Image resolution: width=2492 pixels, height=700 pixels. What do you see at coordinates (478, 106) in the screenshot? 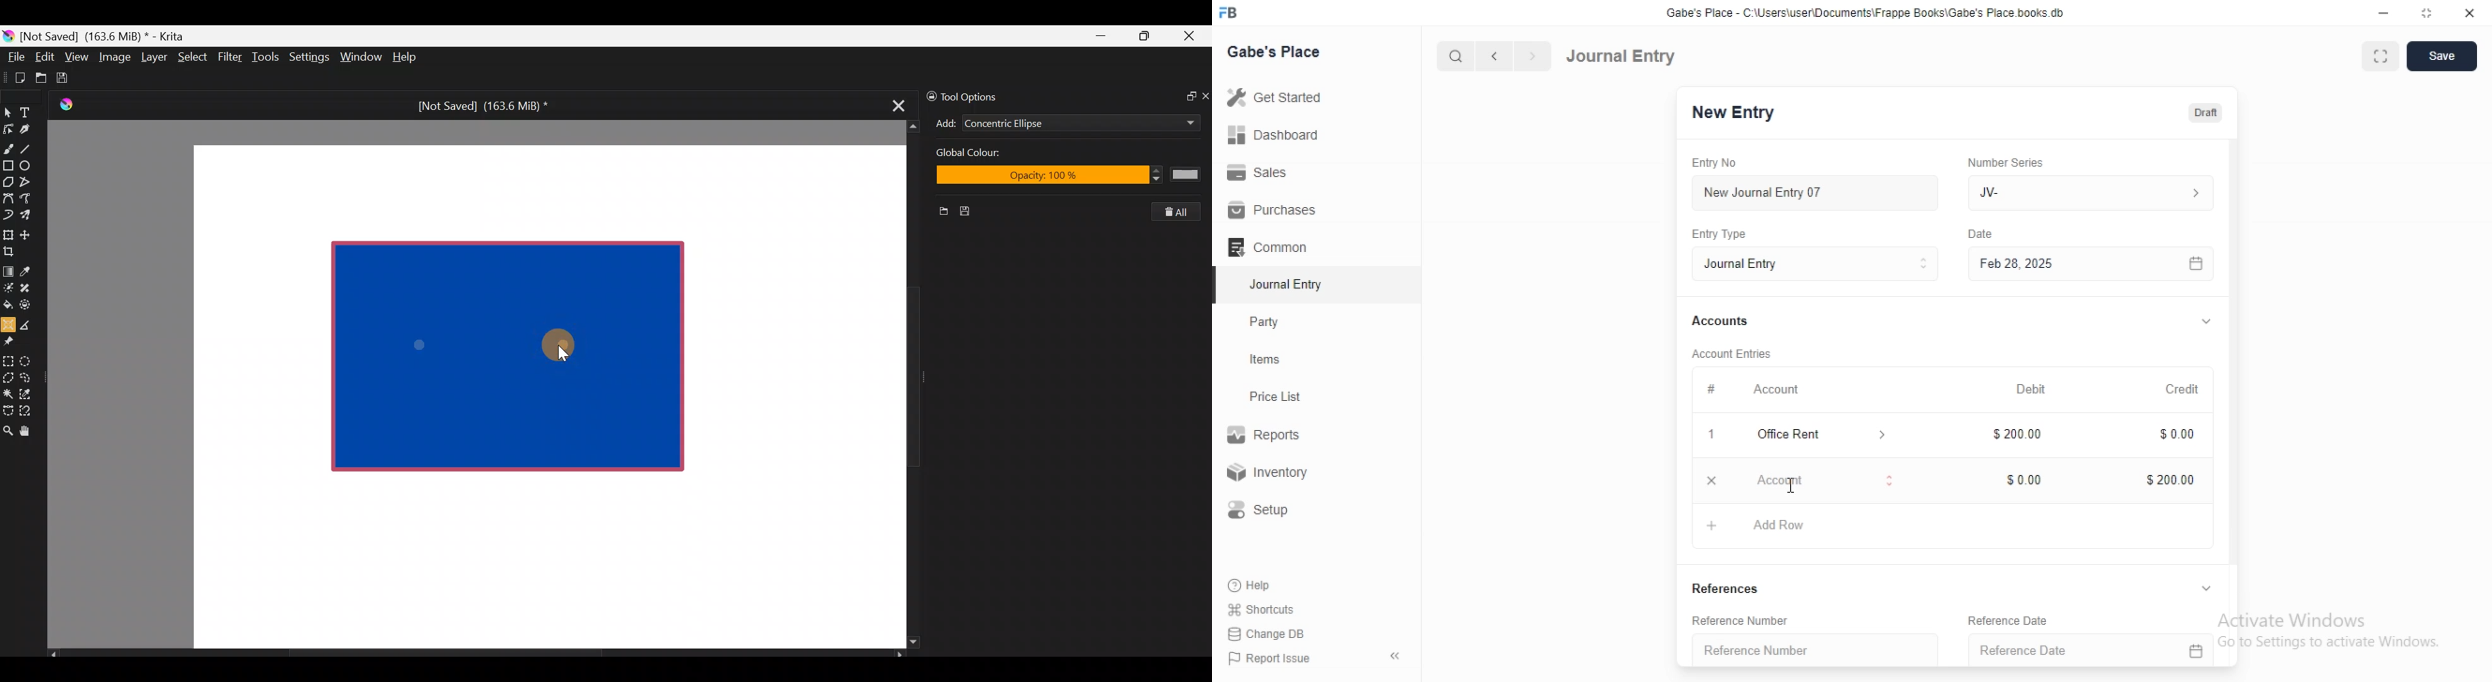
I see `[Not Saved] (163.6 MiB) *` at bounding box center [478, 106].